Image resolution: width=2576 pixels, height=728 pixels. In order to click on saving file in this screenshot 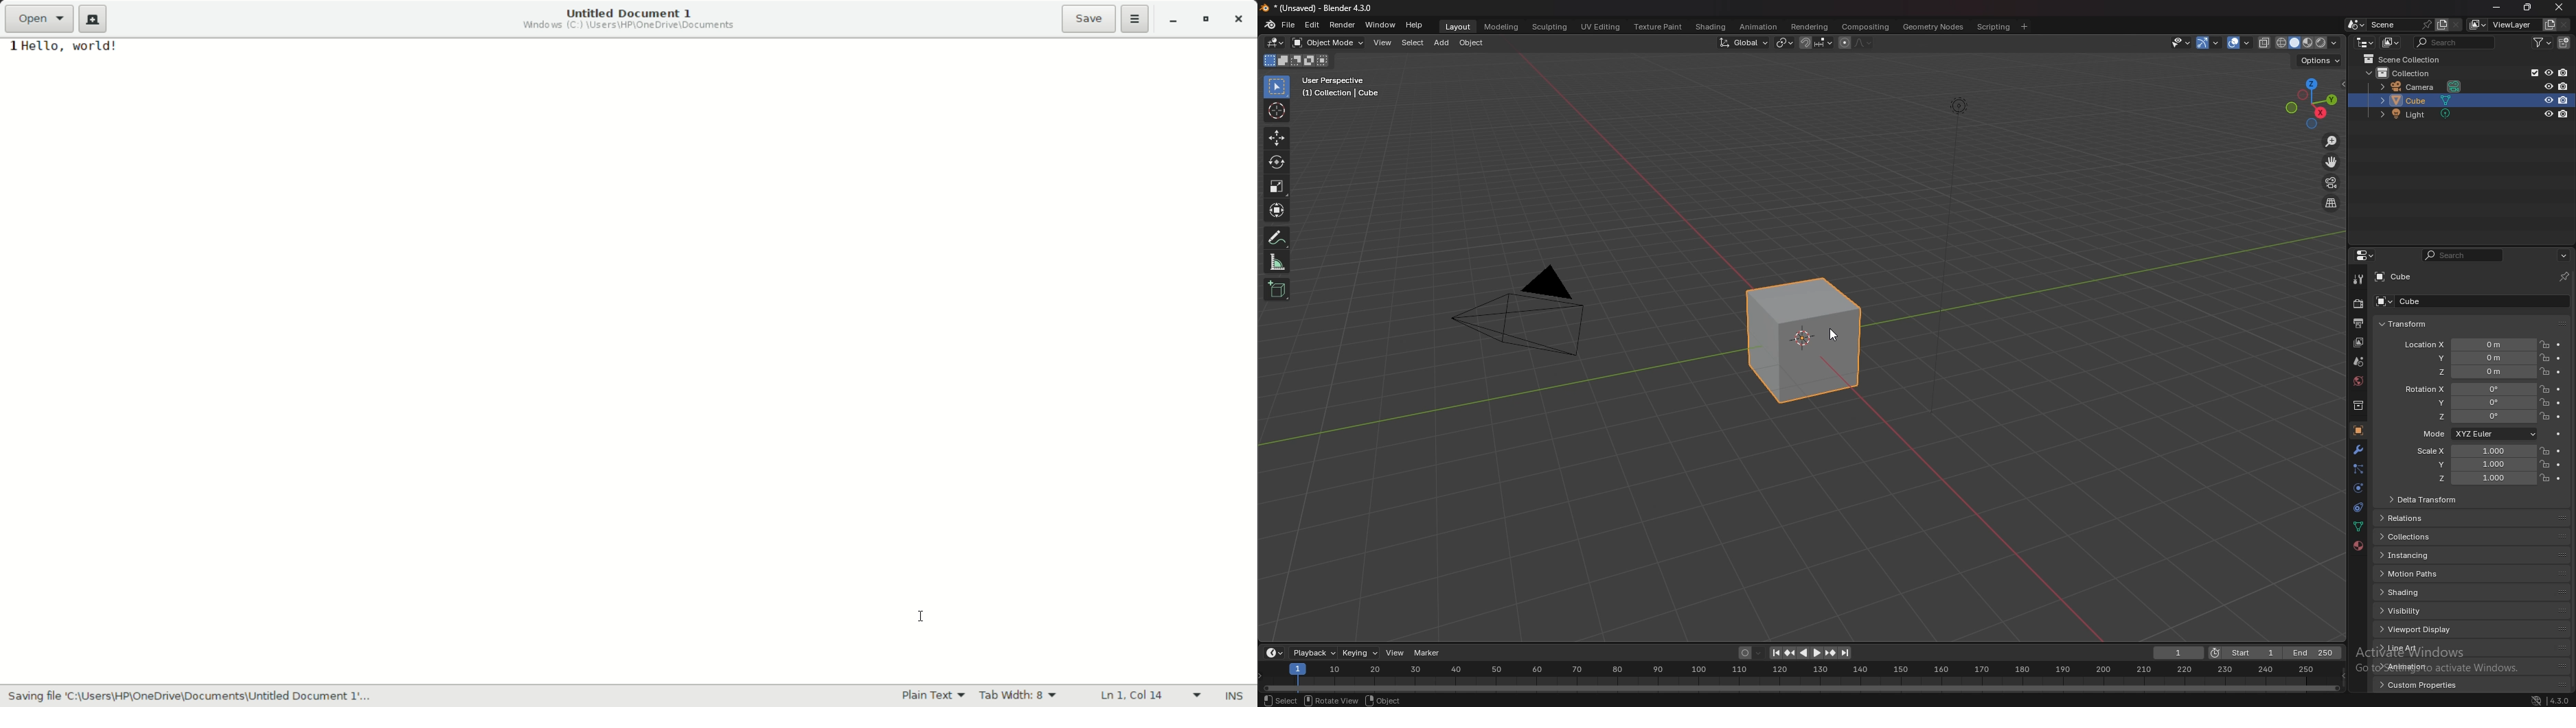, I will do `click(204, 696)`.